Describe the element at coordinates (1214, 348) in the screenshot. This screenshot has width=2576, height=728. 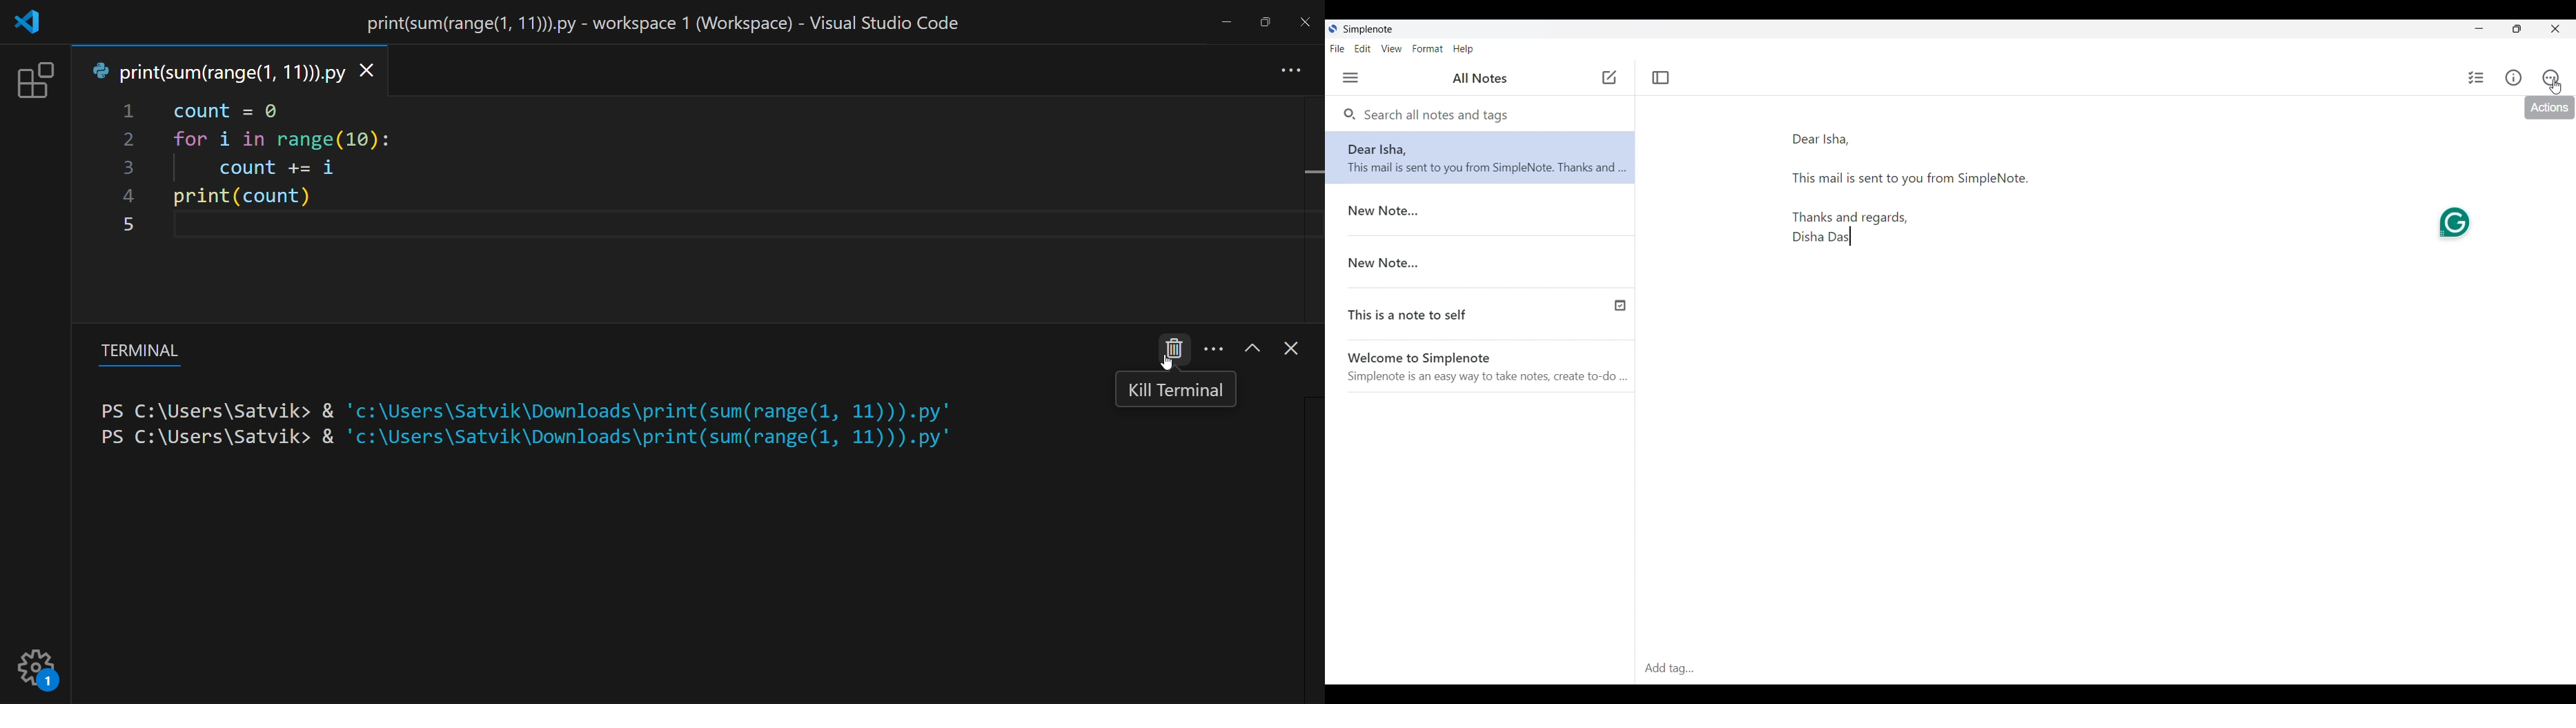
I see `more` at that location.